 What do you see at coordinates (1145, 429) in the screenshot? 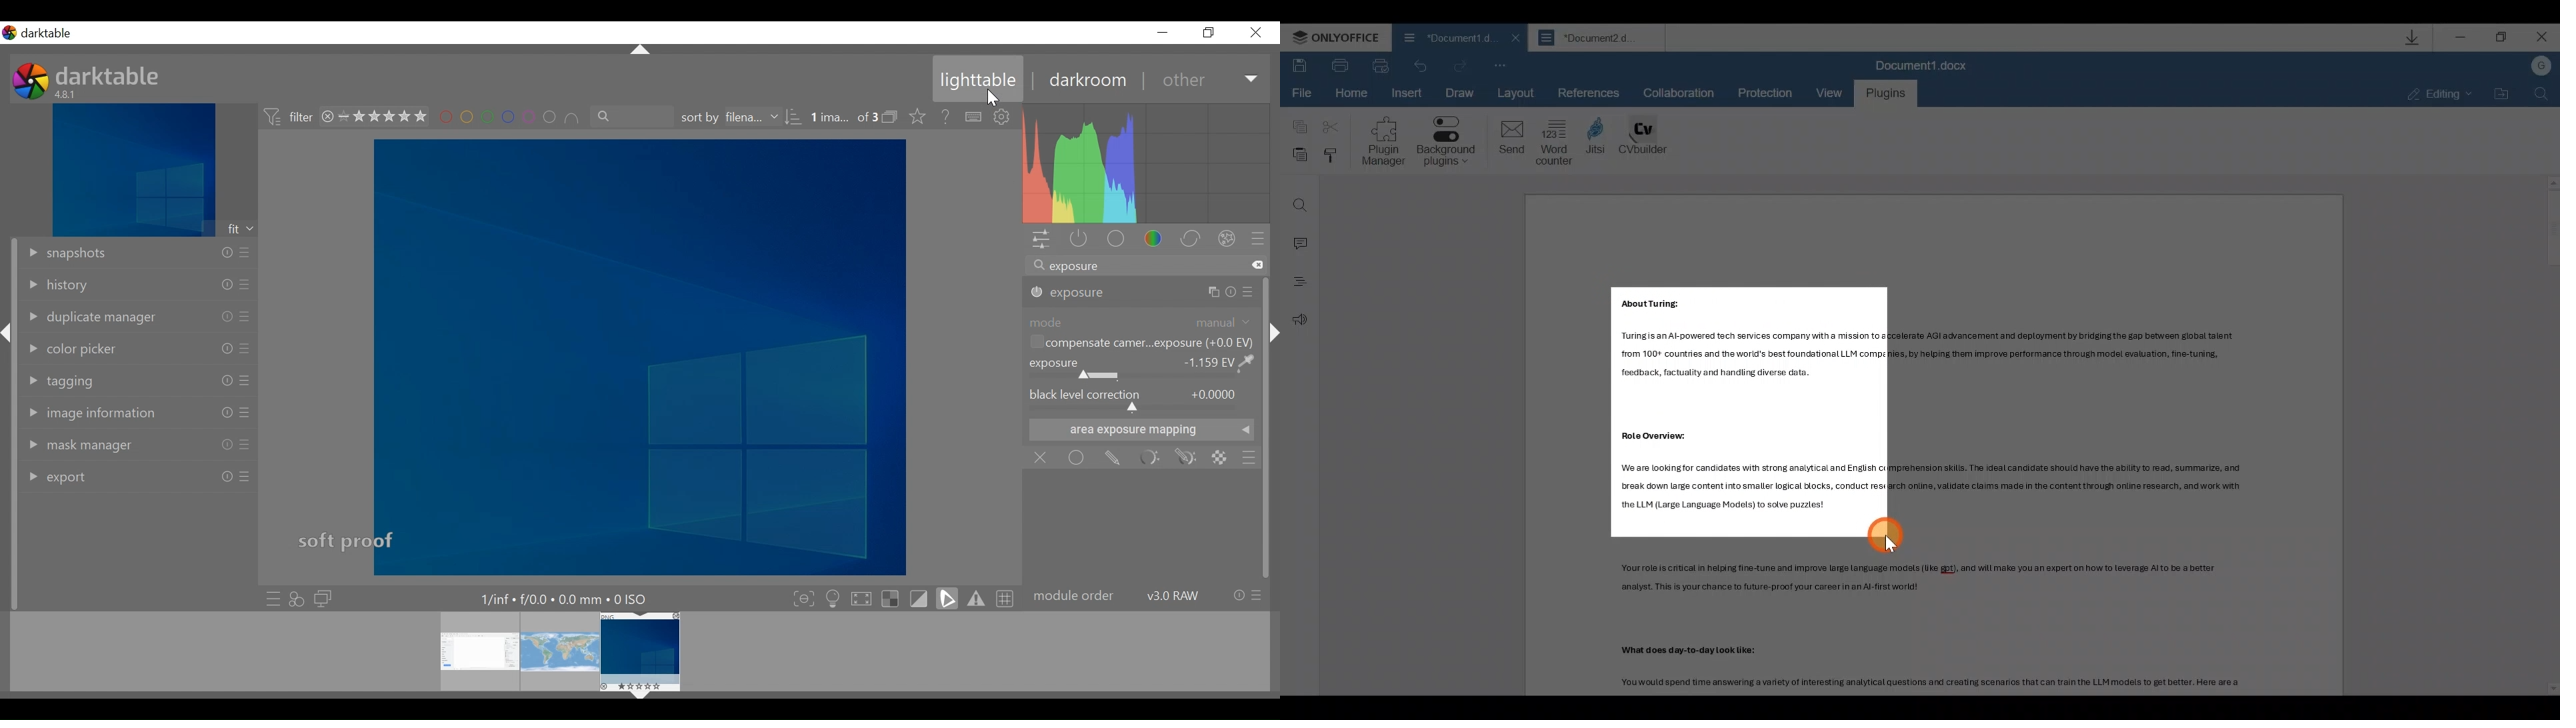
I see `area e mappingxposure` at bounding box center [1145, 429].